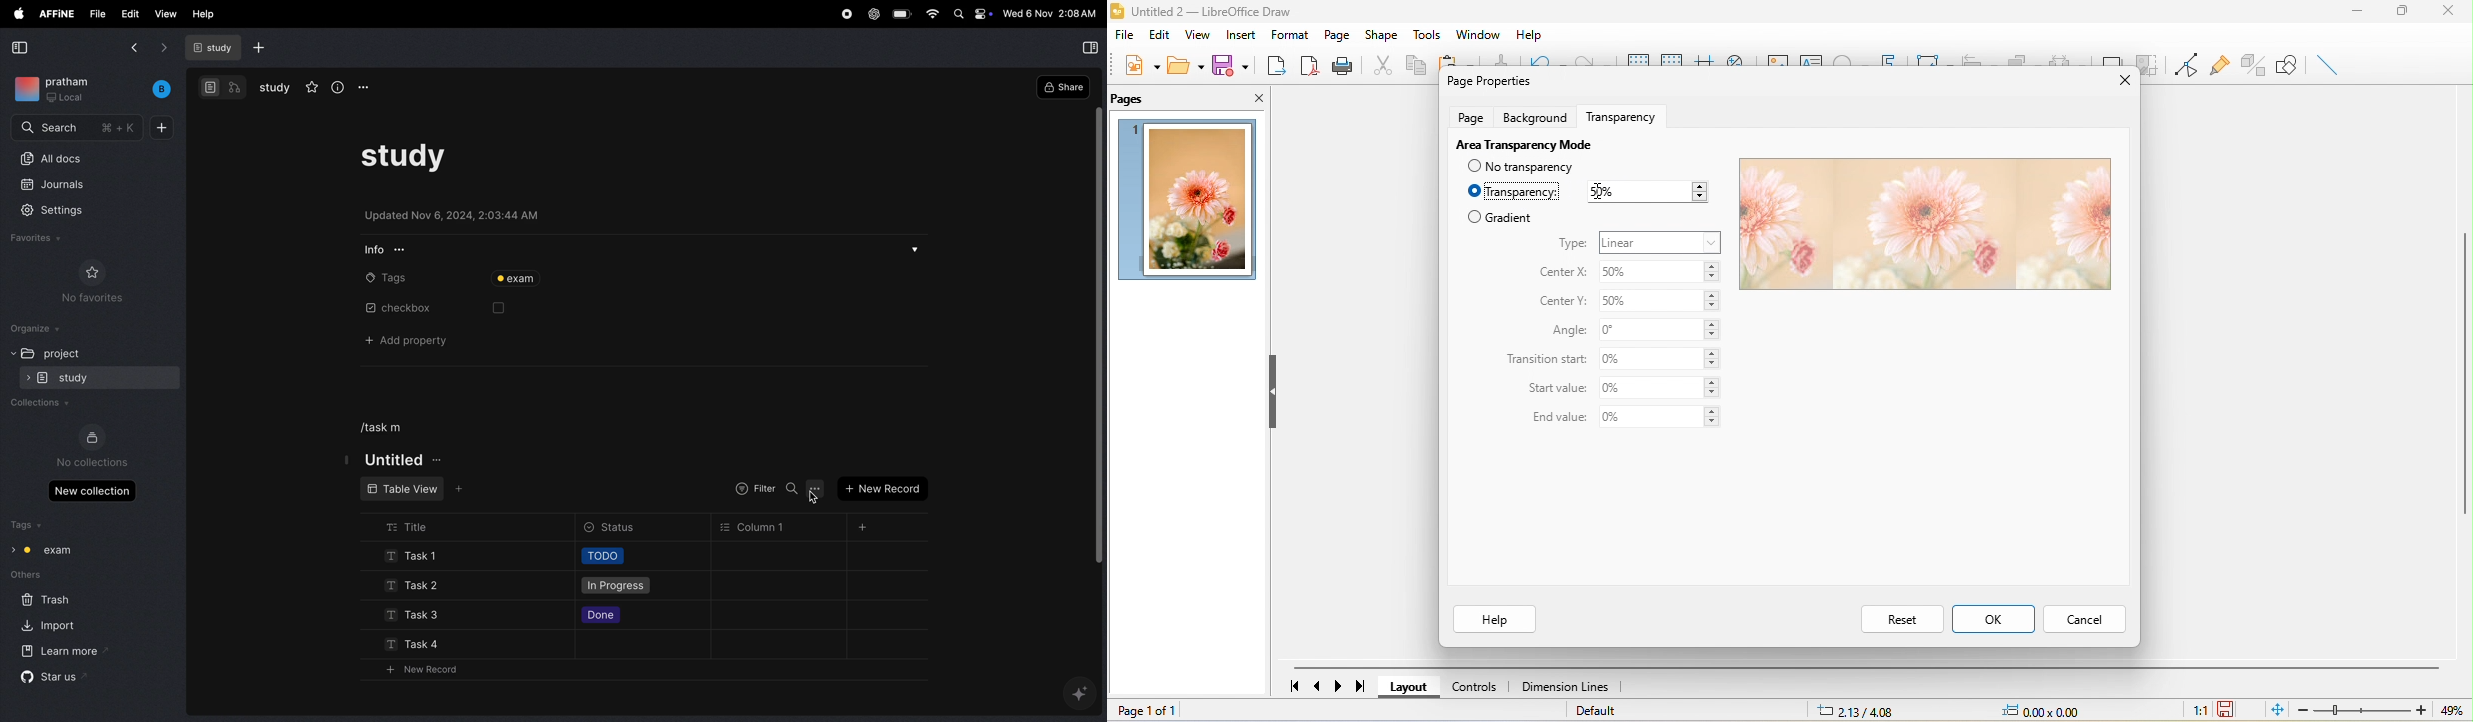 The width and height of the screenshot is (2492, 728). What do you see at coordinates (971, 14) in the screenshot?
I see `apple widgets` at bounding box center [971, 14].